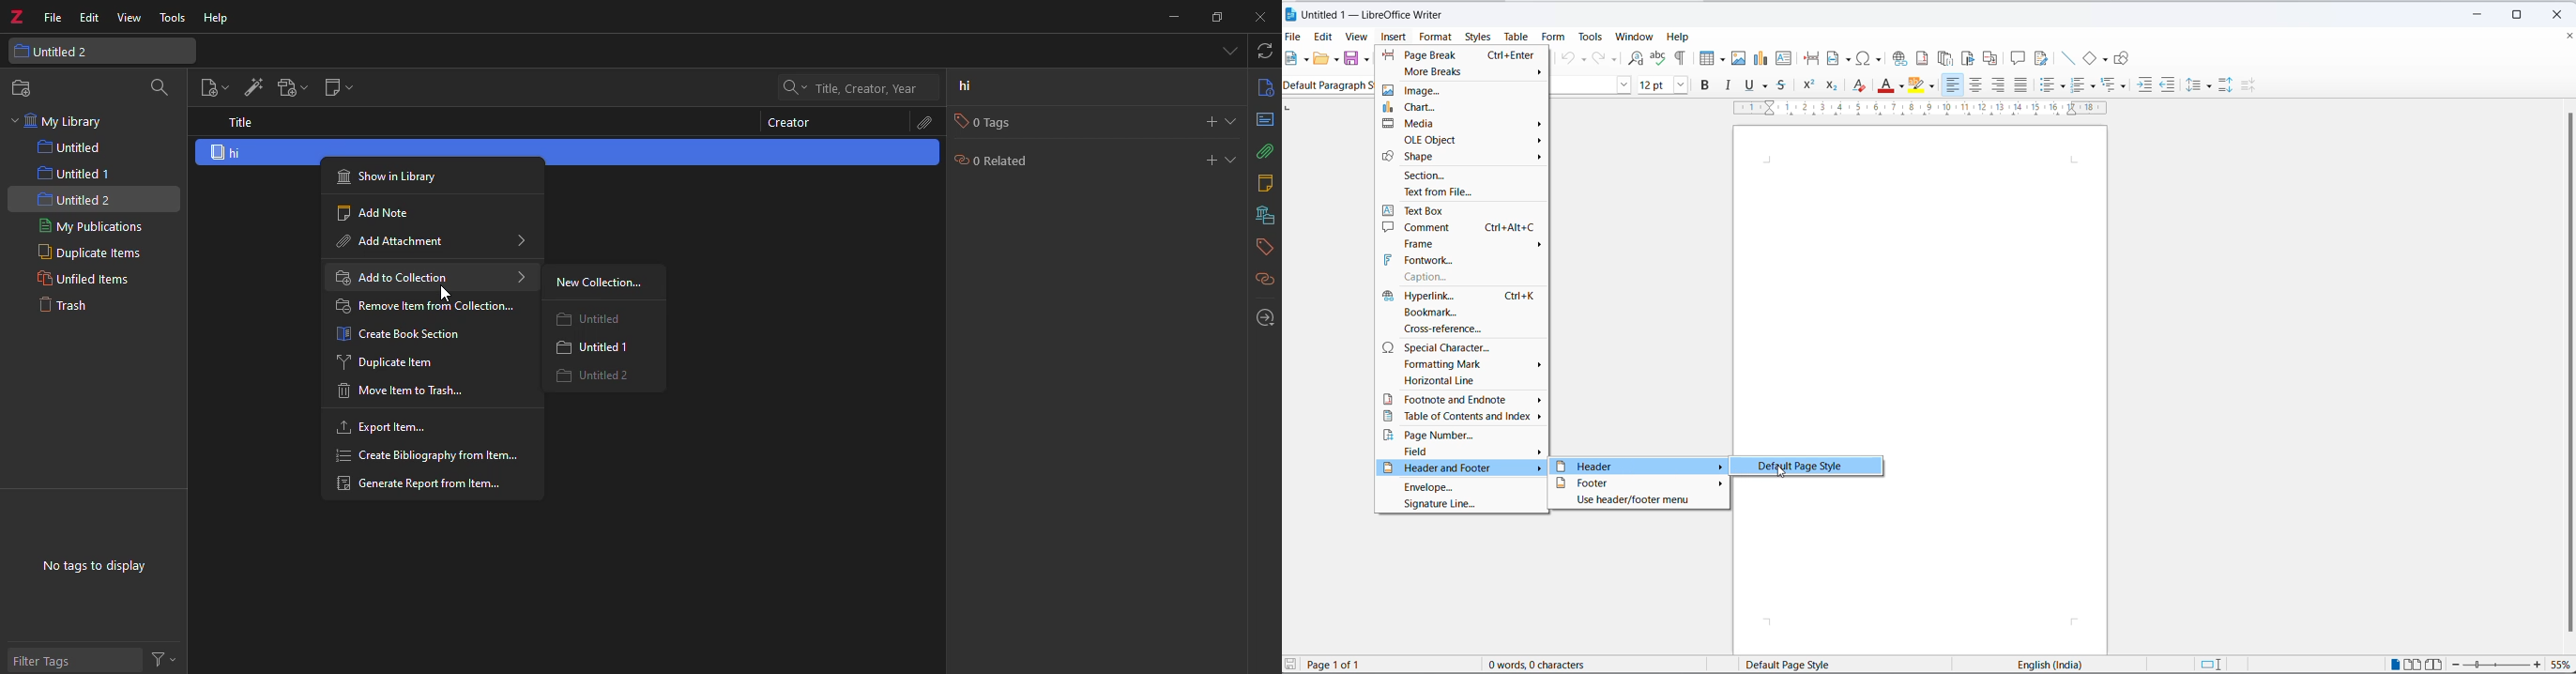  I want to click on new file options, so click(1305, 59).